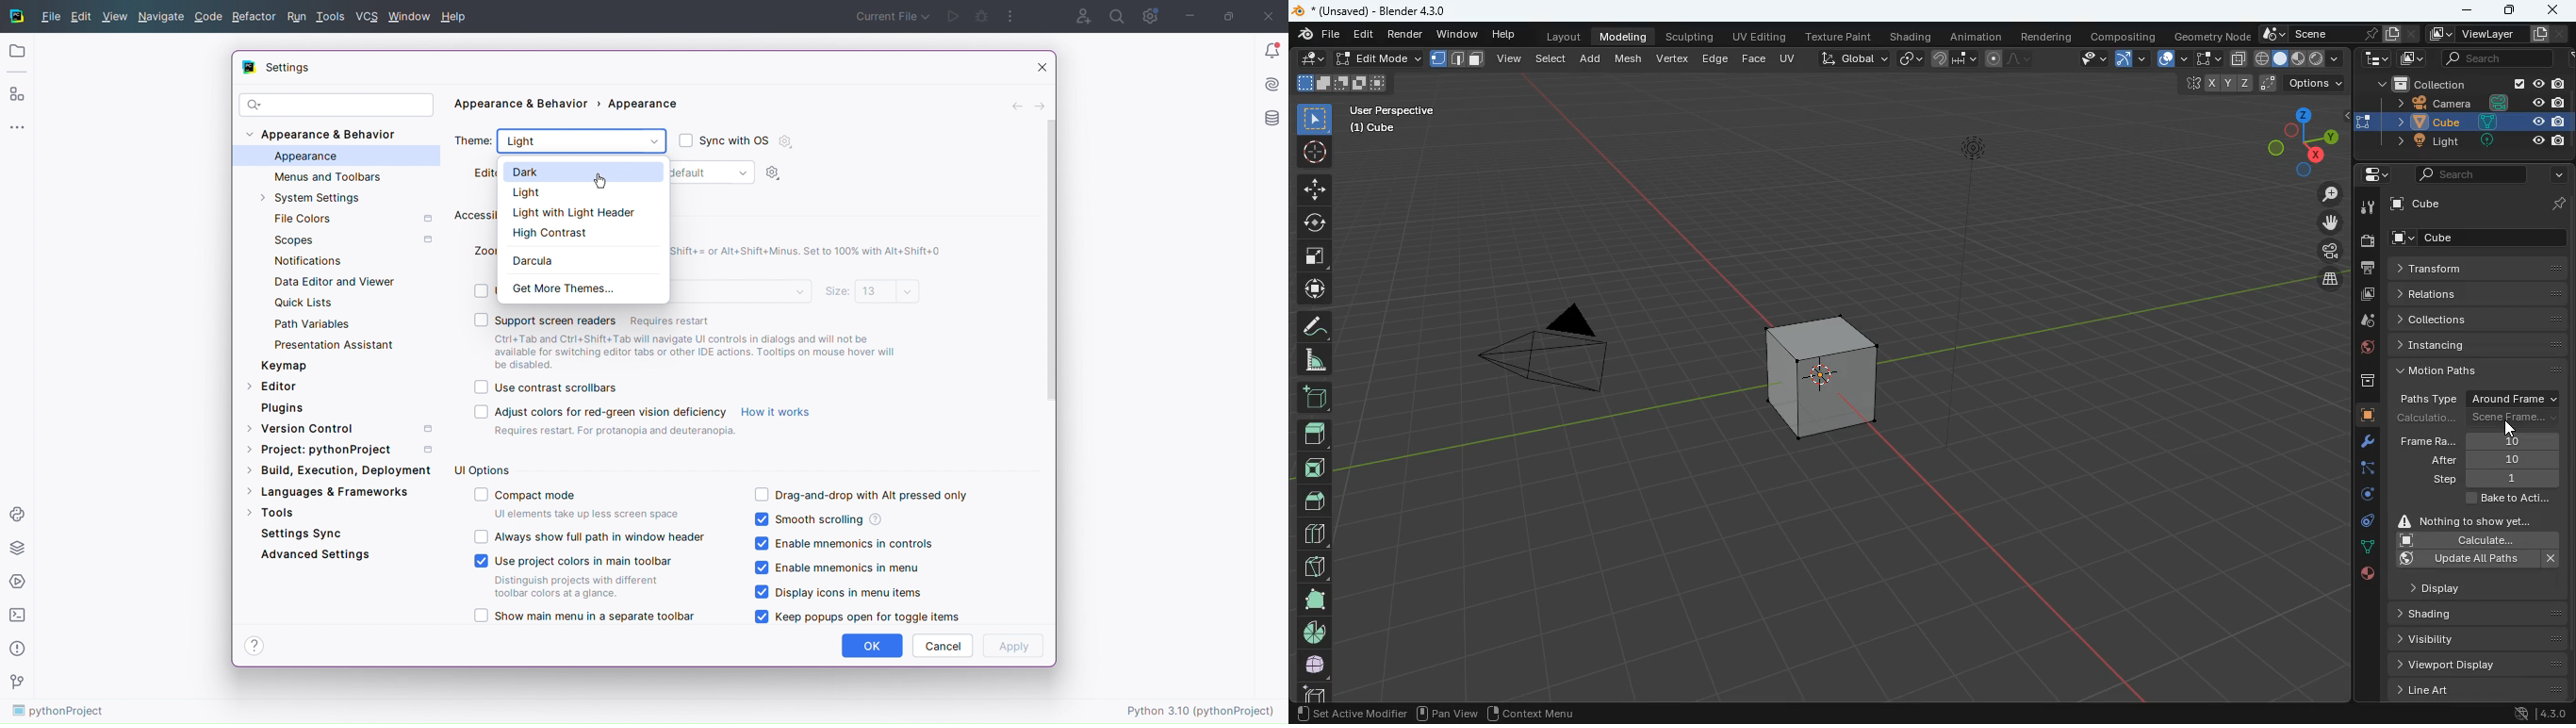  What do you see at coordinates (873, 646) in the screenshot?
I see `OK` at bounding box center [873, 646].